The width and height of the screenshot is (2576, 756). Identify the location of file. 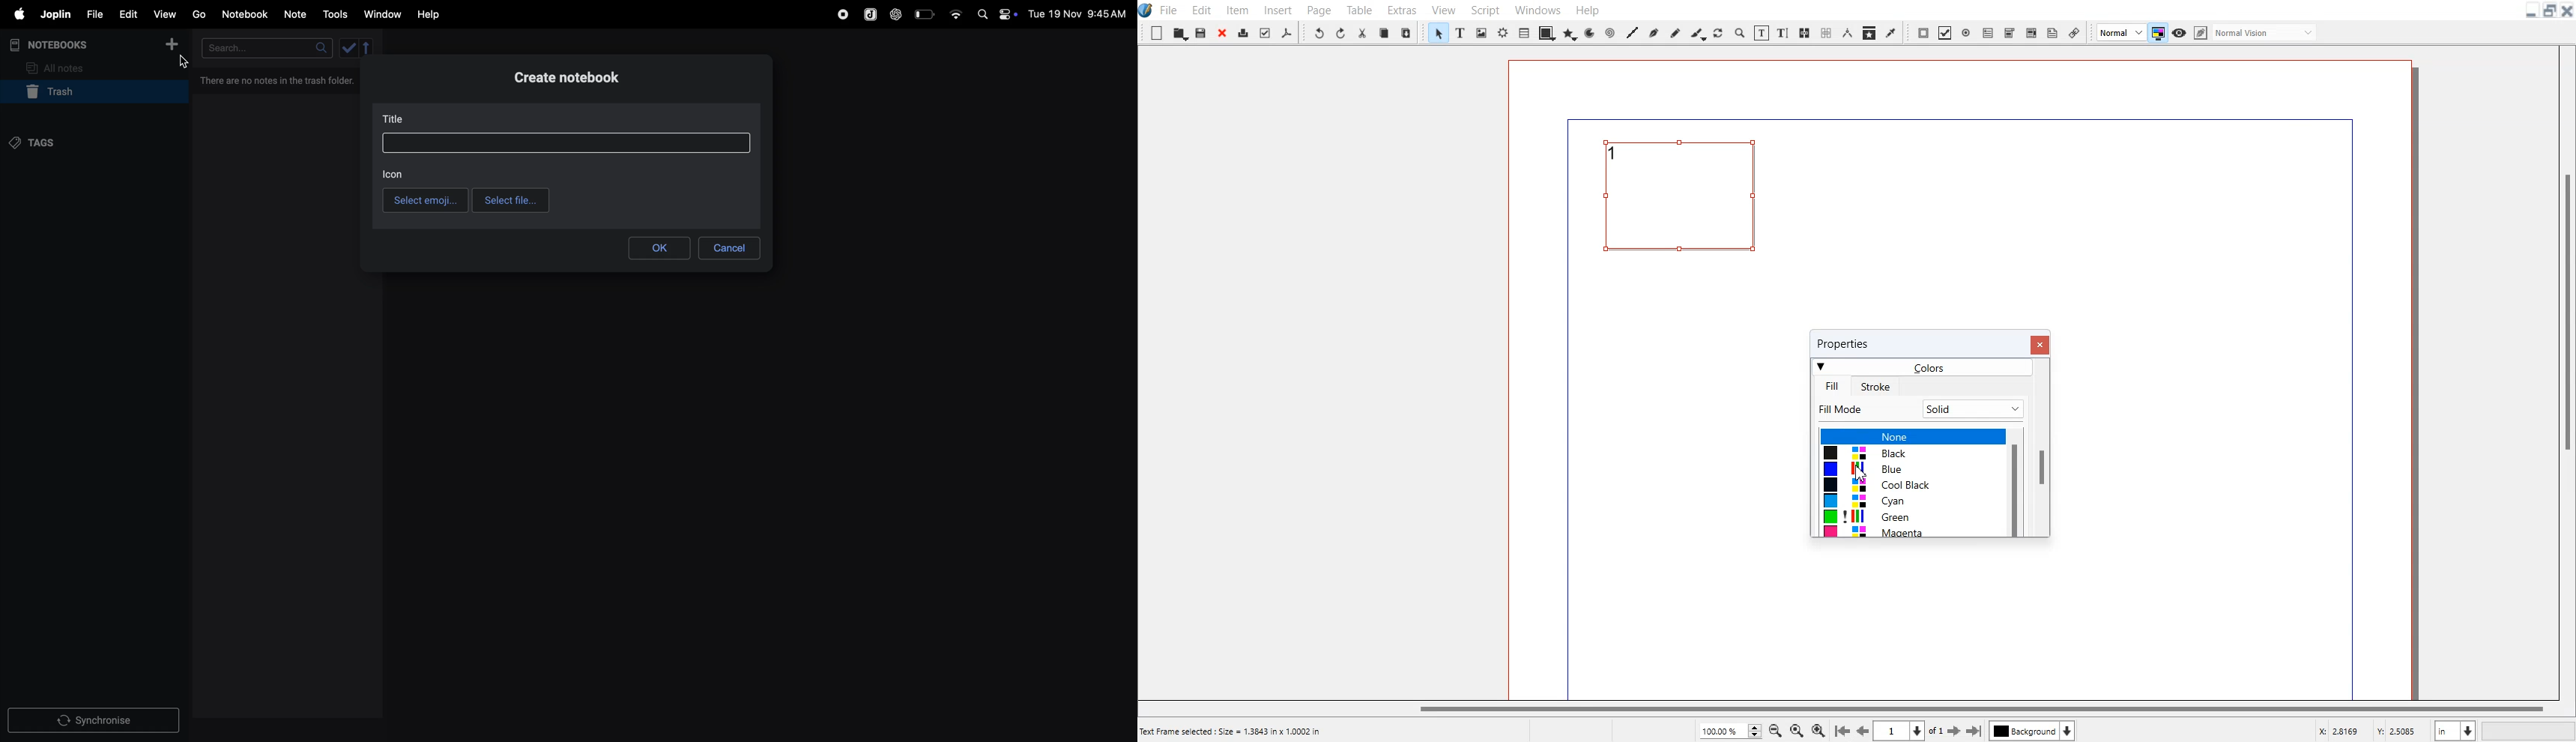
(93, 15).